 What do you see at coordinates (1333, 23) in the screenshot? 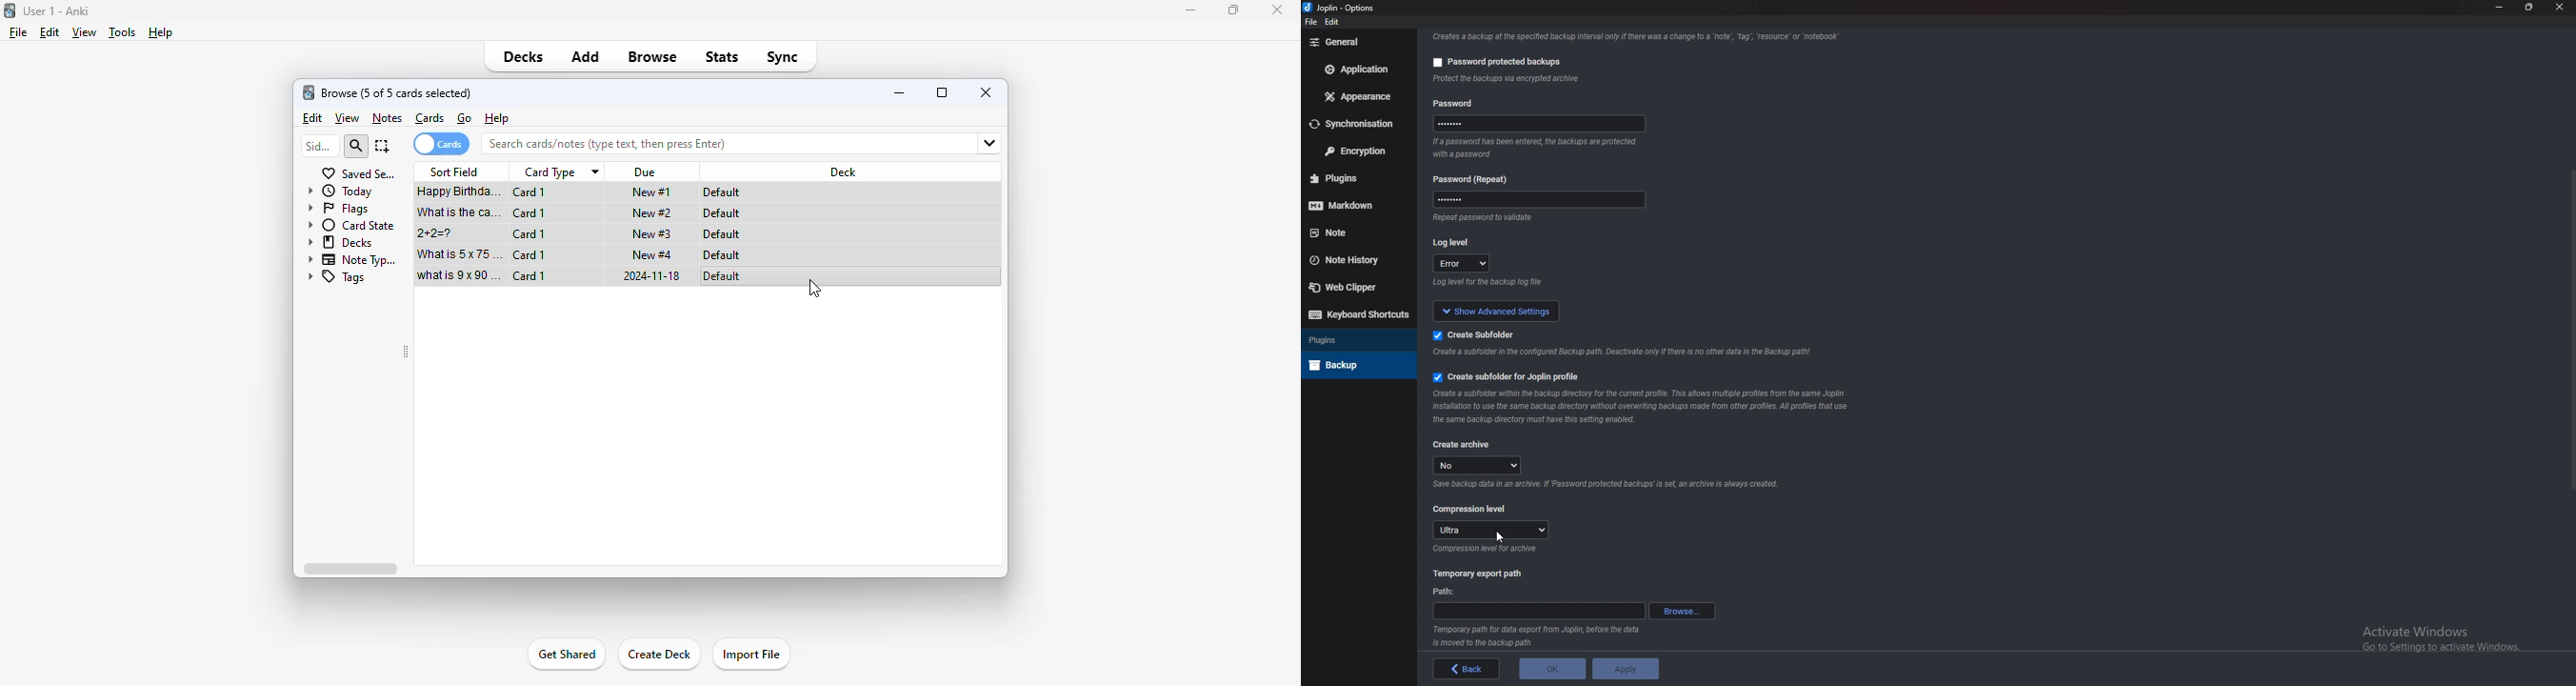
I see `edit` at bounding box center [1333, 23].